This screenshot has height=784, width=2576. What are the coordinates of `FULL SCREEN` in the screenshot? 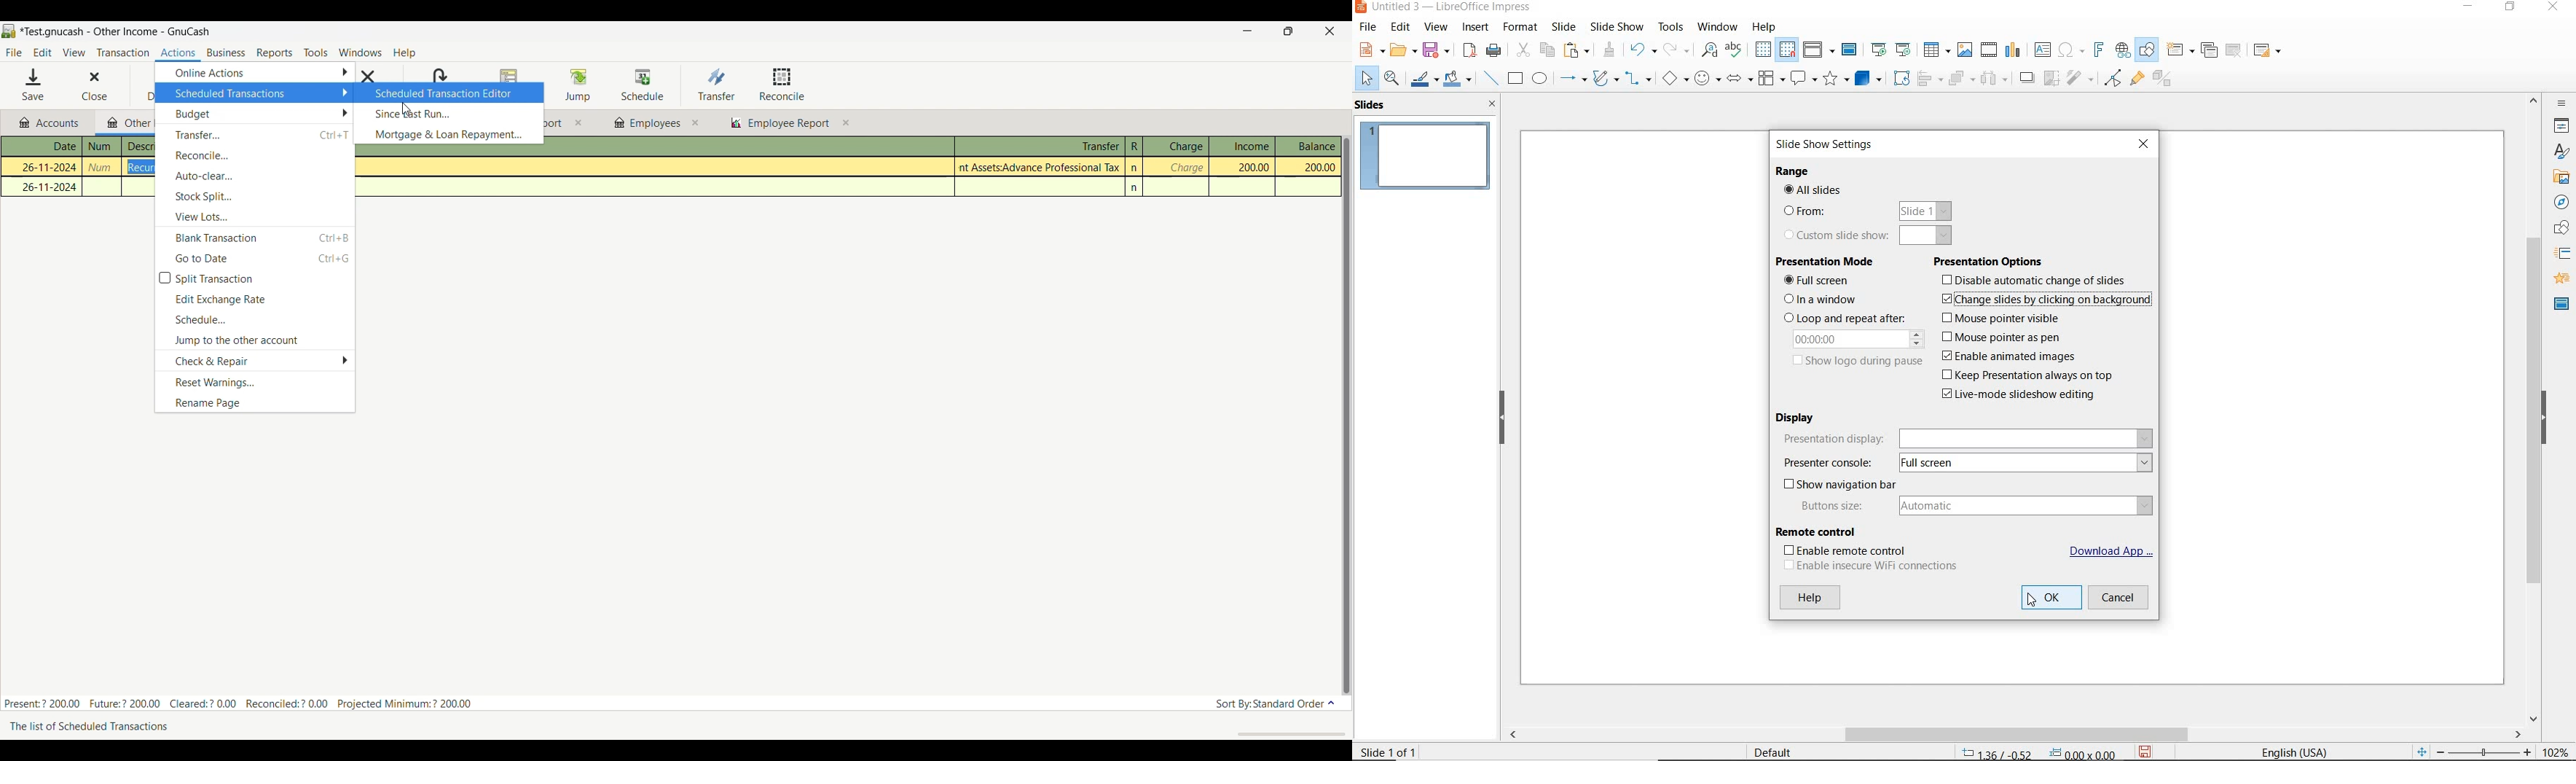 It's located at (1816, 281).